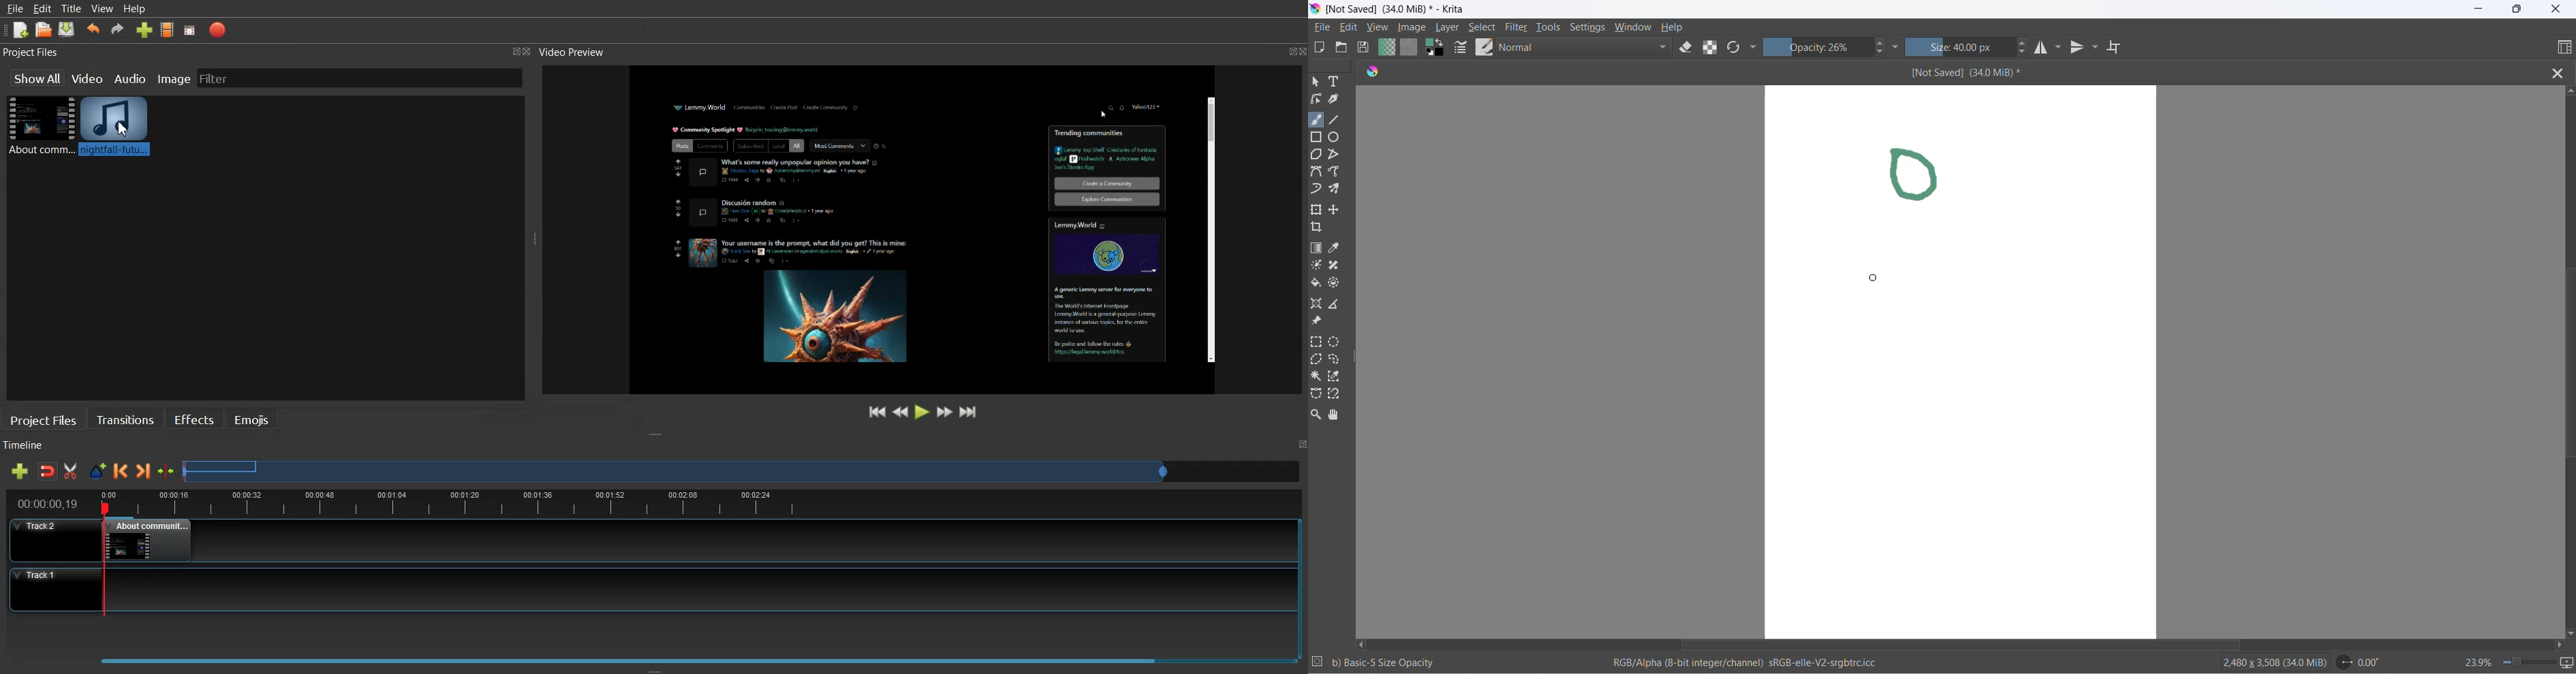  Describe the element at coordinates (193, 418) in the screenshot. I see `Effects` at that location.